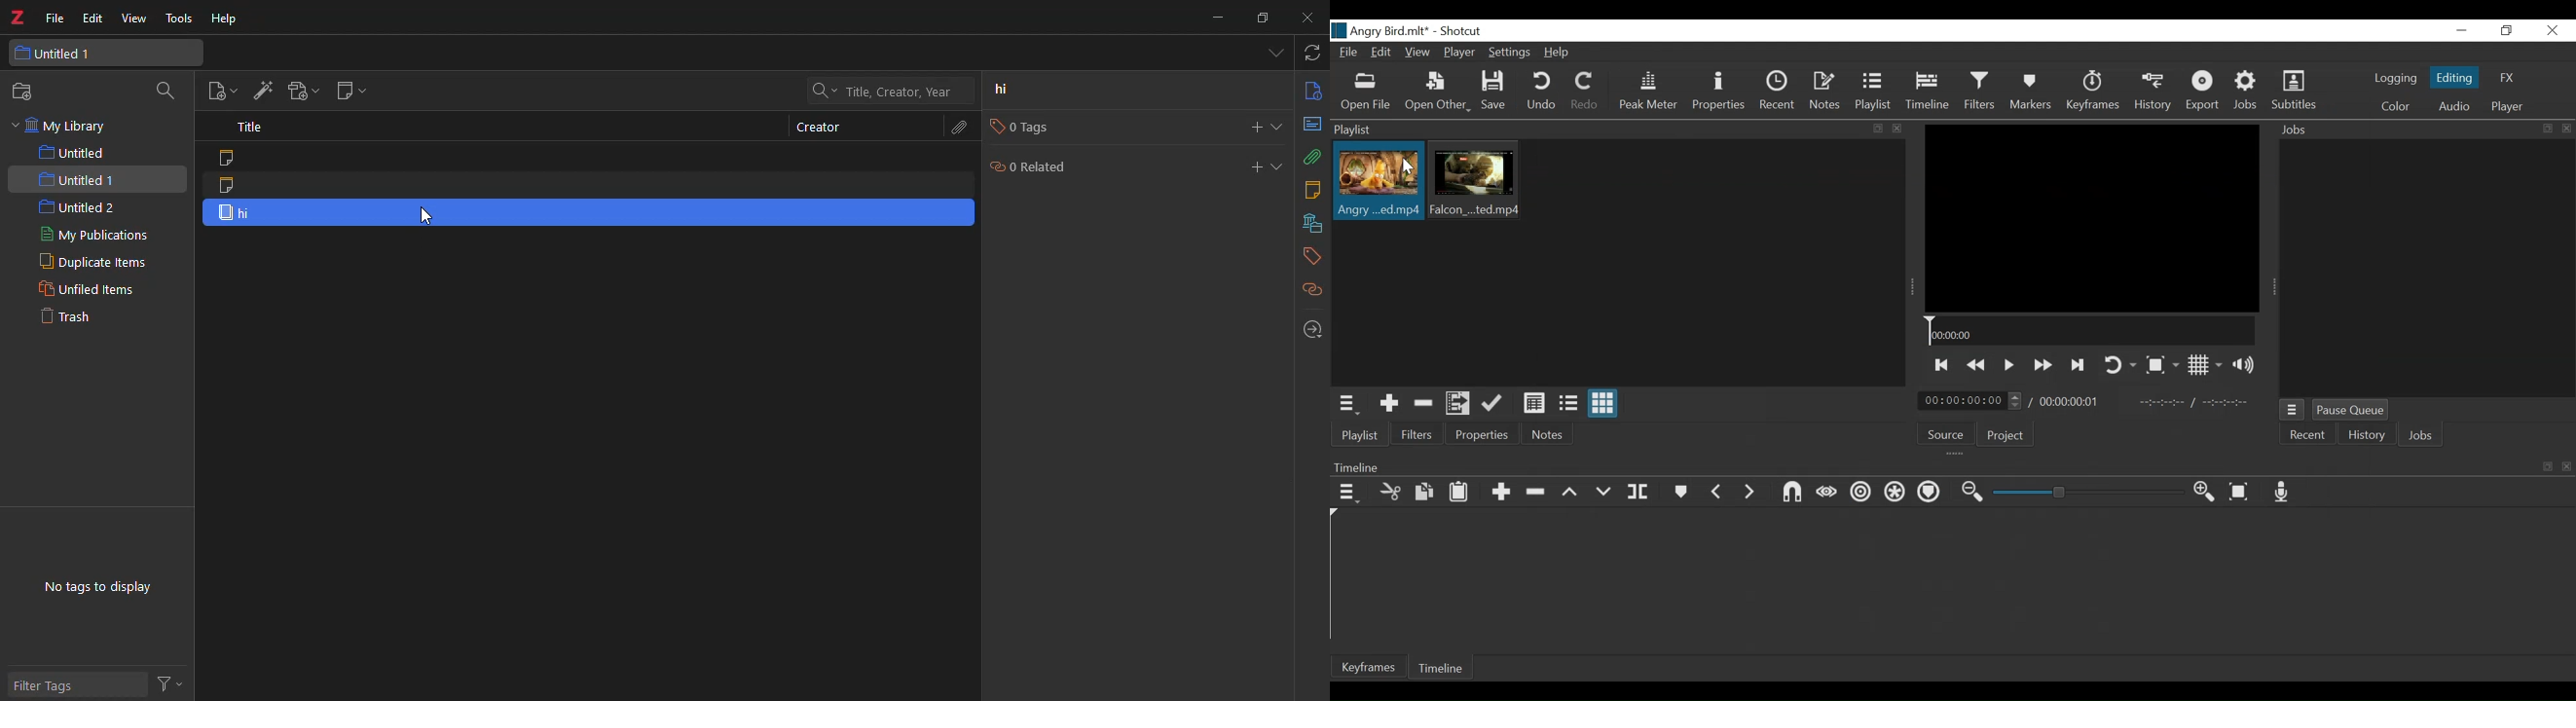  Describe the element at coordinates (2207, 493) in the screenshot. I see `Zoom timeline in` at that location.